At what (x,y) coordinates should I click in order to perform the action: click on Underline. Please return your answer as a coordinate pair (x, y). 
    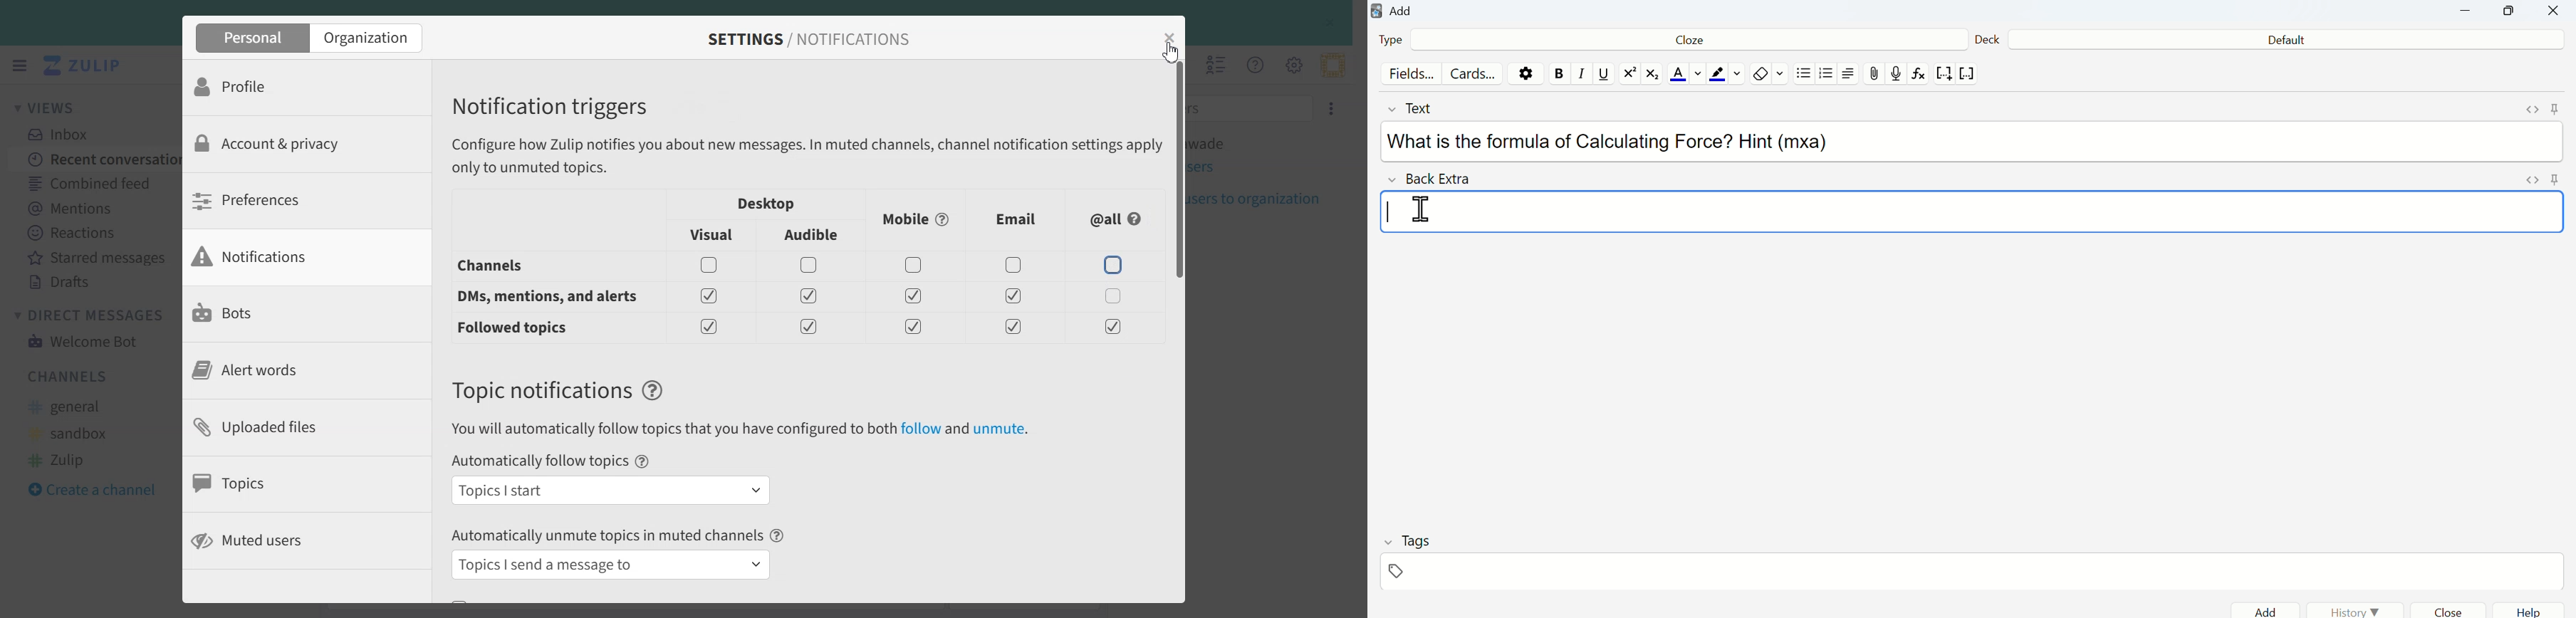
    Looking at the image, I should click on (1603, 75).